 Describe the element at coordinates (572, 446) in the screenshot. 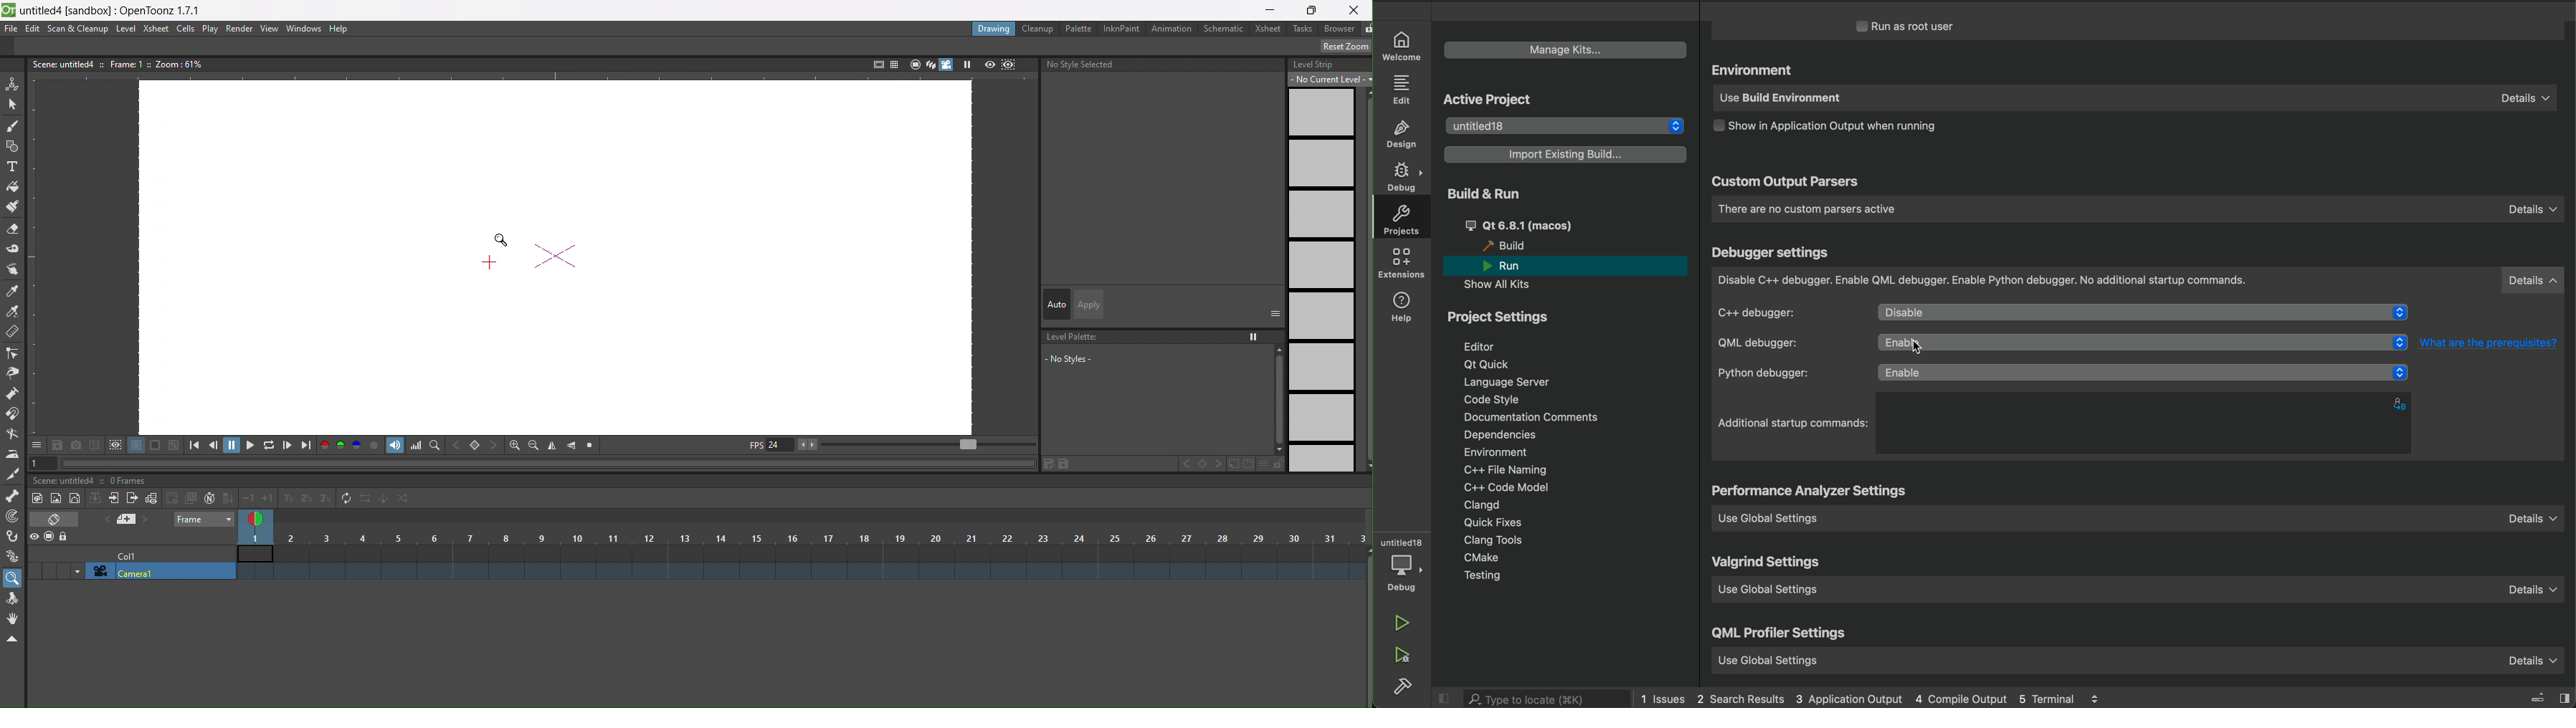

I see `flip horizontal` at that location.